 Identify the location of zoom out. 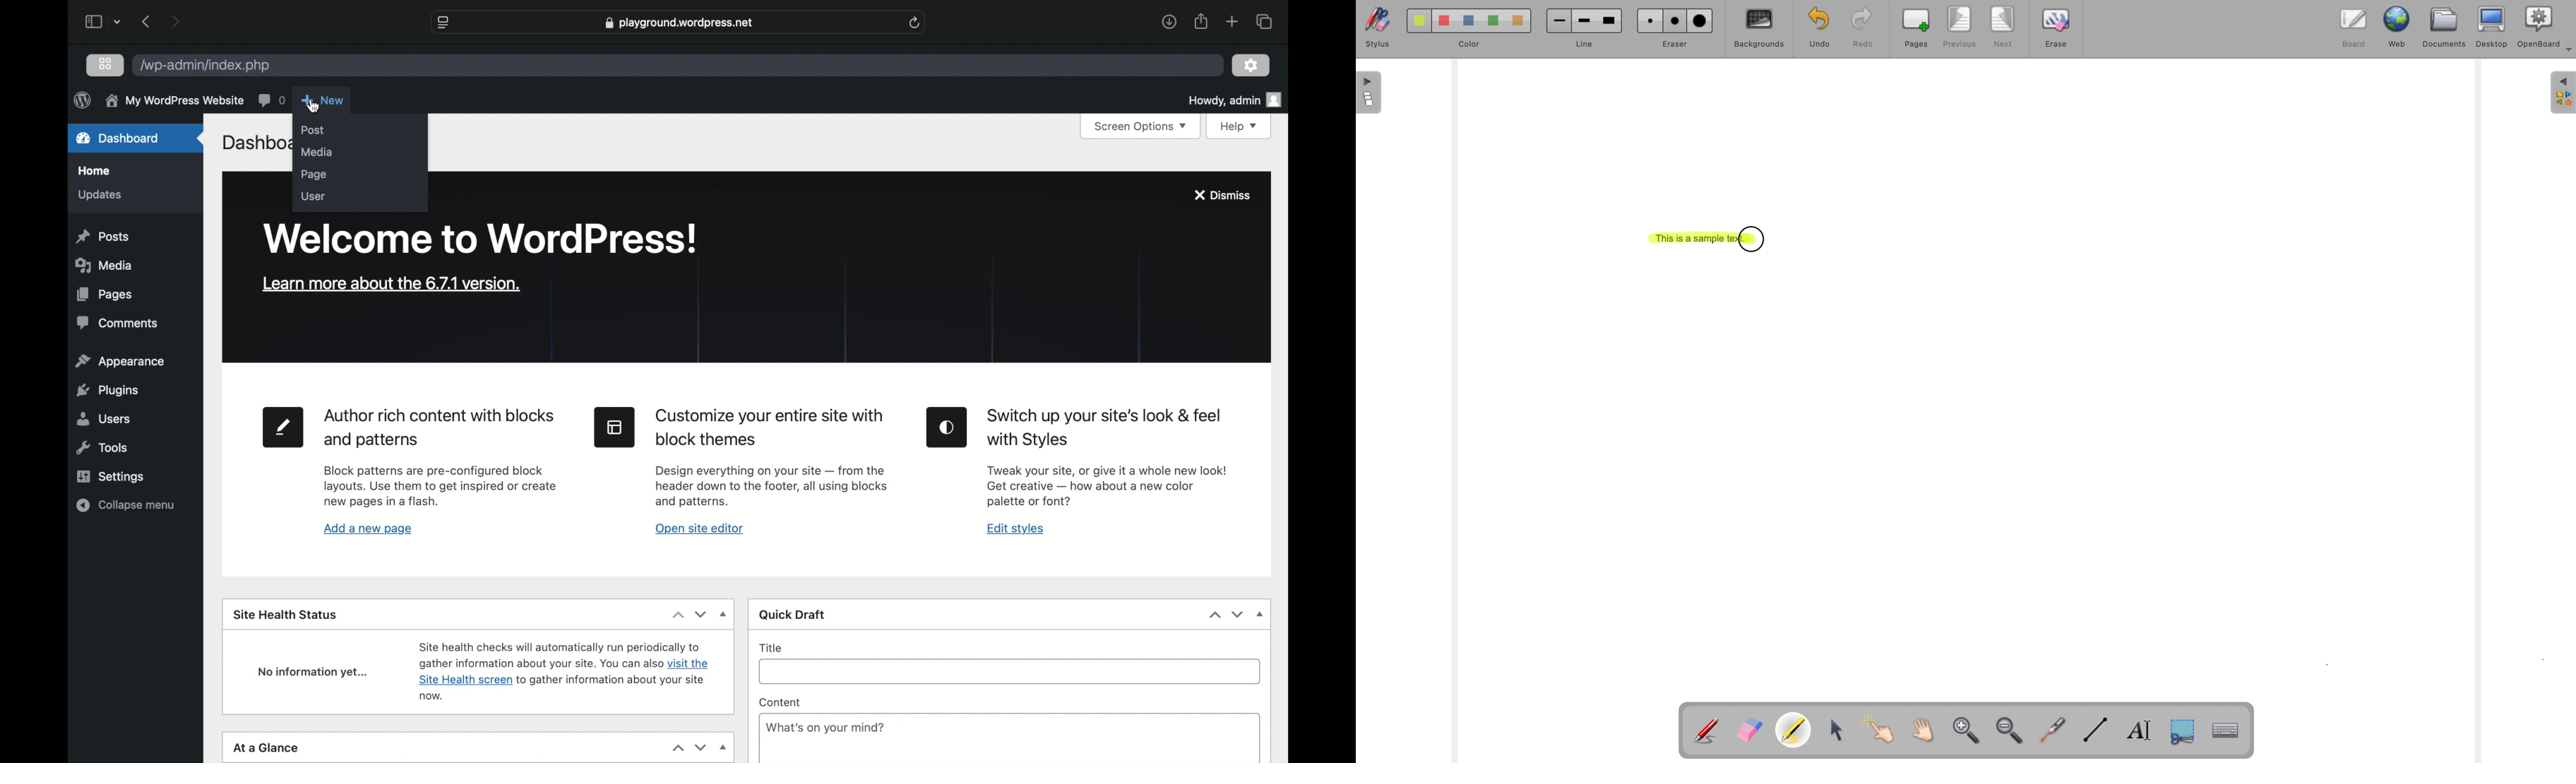
(2011, 731).